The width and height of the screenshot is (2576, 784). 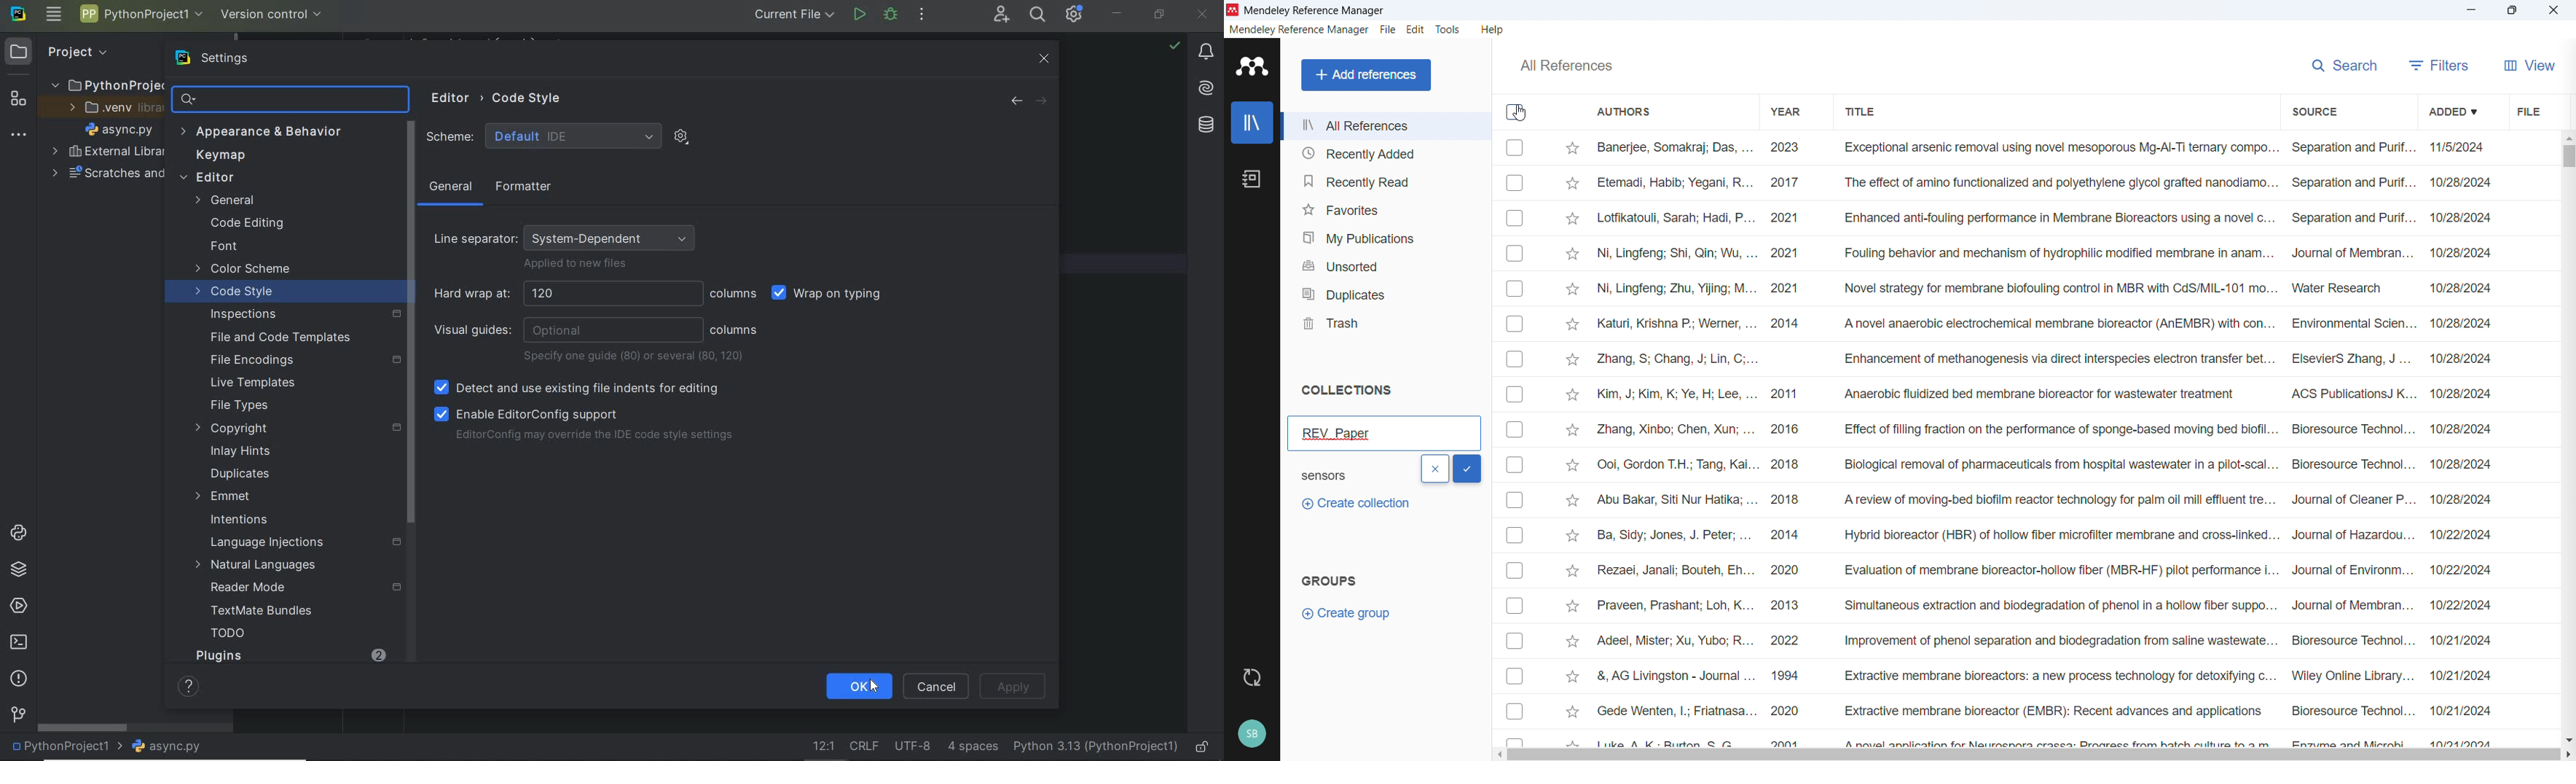 What do you see at coordinates (1384, 265) in the screenshot?
I see `Unsorted ` at bounding box center [1384, 265].